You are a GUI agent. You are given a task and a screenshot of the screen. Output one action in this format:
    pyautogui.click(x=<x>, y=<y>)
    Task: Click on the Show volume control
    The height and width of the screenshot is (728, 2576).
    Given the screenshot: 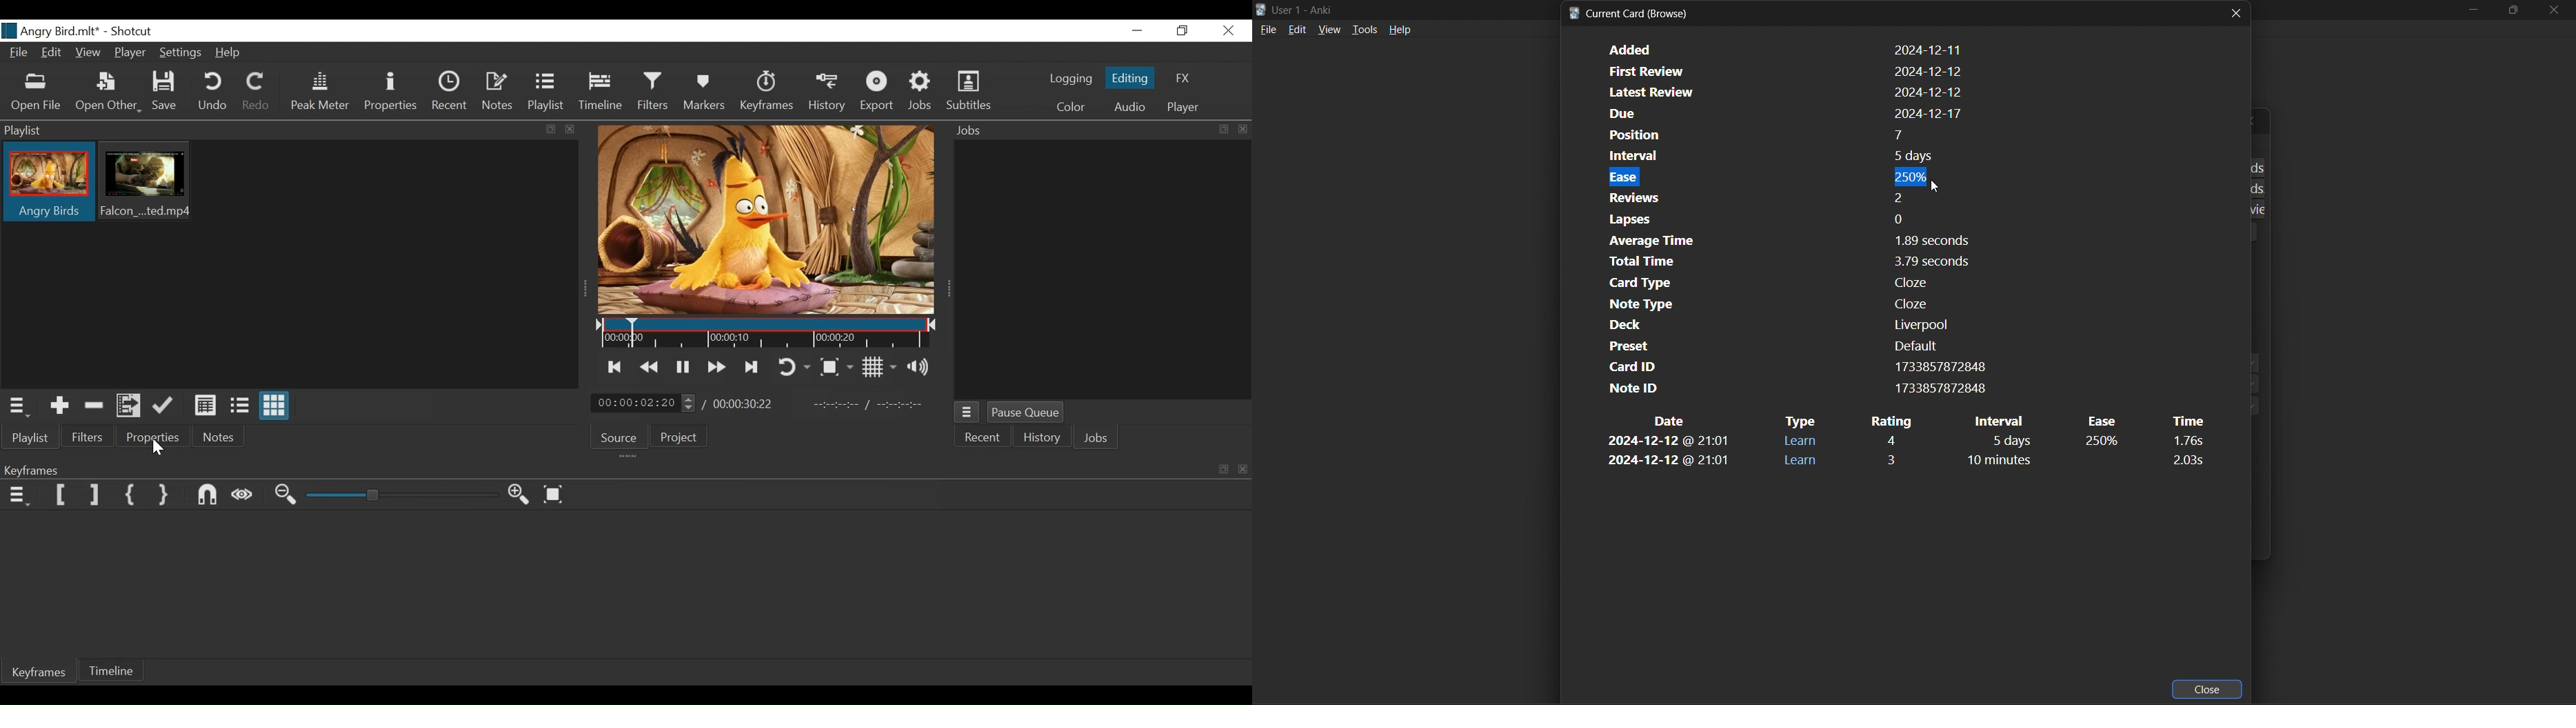 What is the action you would take?
    pyautogui.click(x=921, y=368)
    